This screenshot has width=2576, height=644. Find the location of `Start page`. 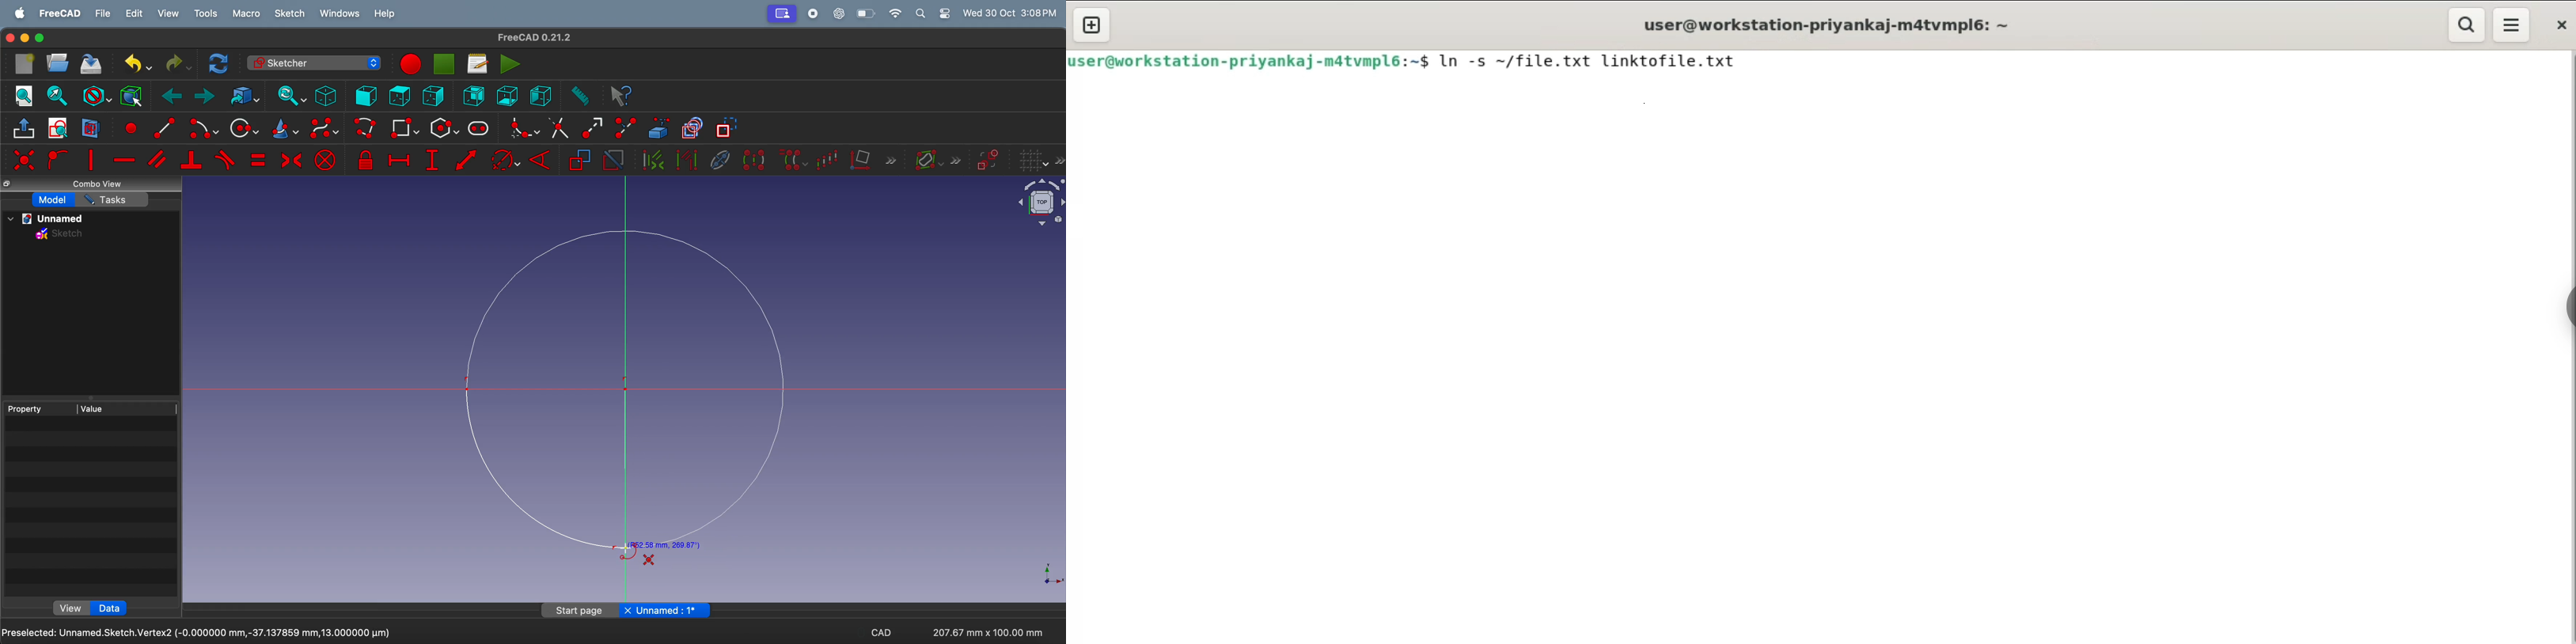

Start page is located at coordinates (581, 610).